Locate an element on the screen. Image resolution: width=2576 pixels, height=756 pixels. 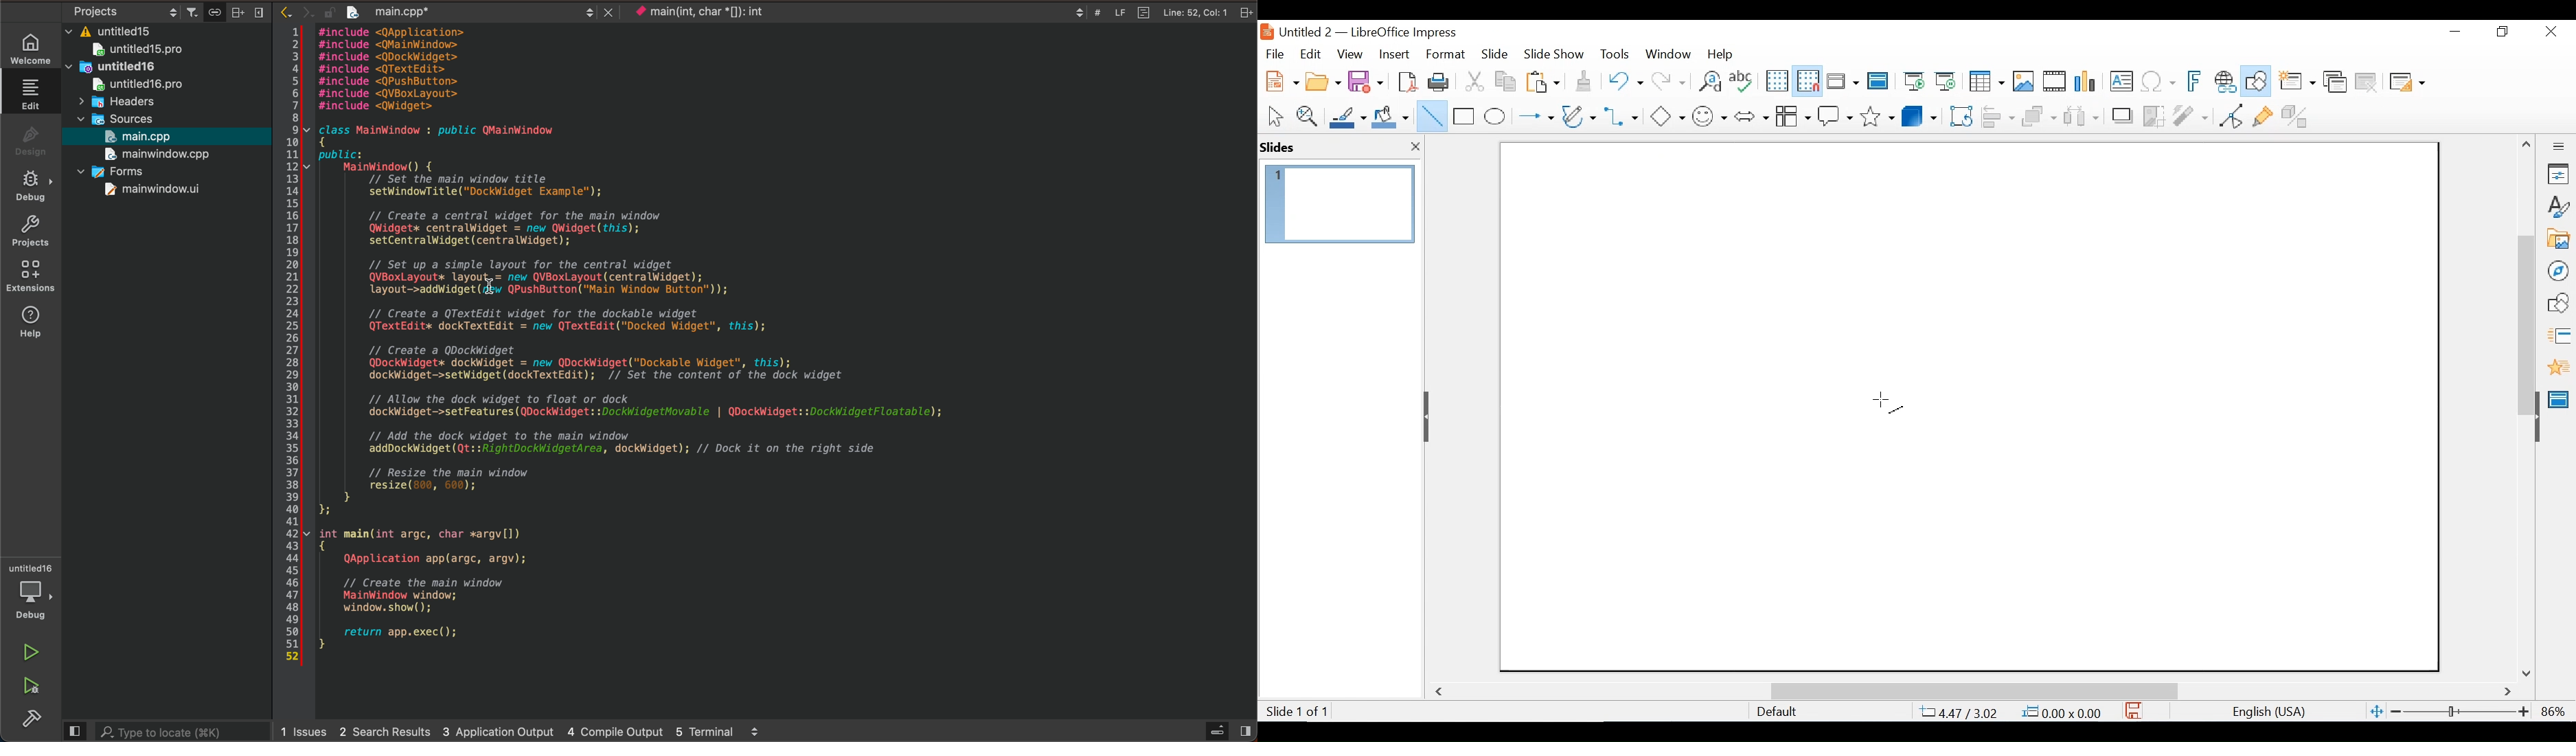
Open is located at coordinates (1323, 80).